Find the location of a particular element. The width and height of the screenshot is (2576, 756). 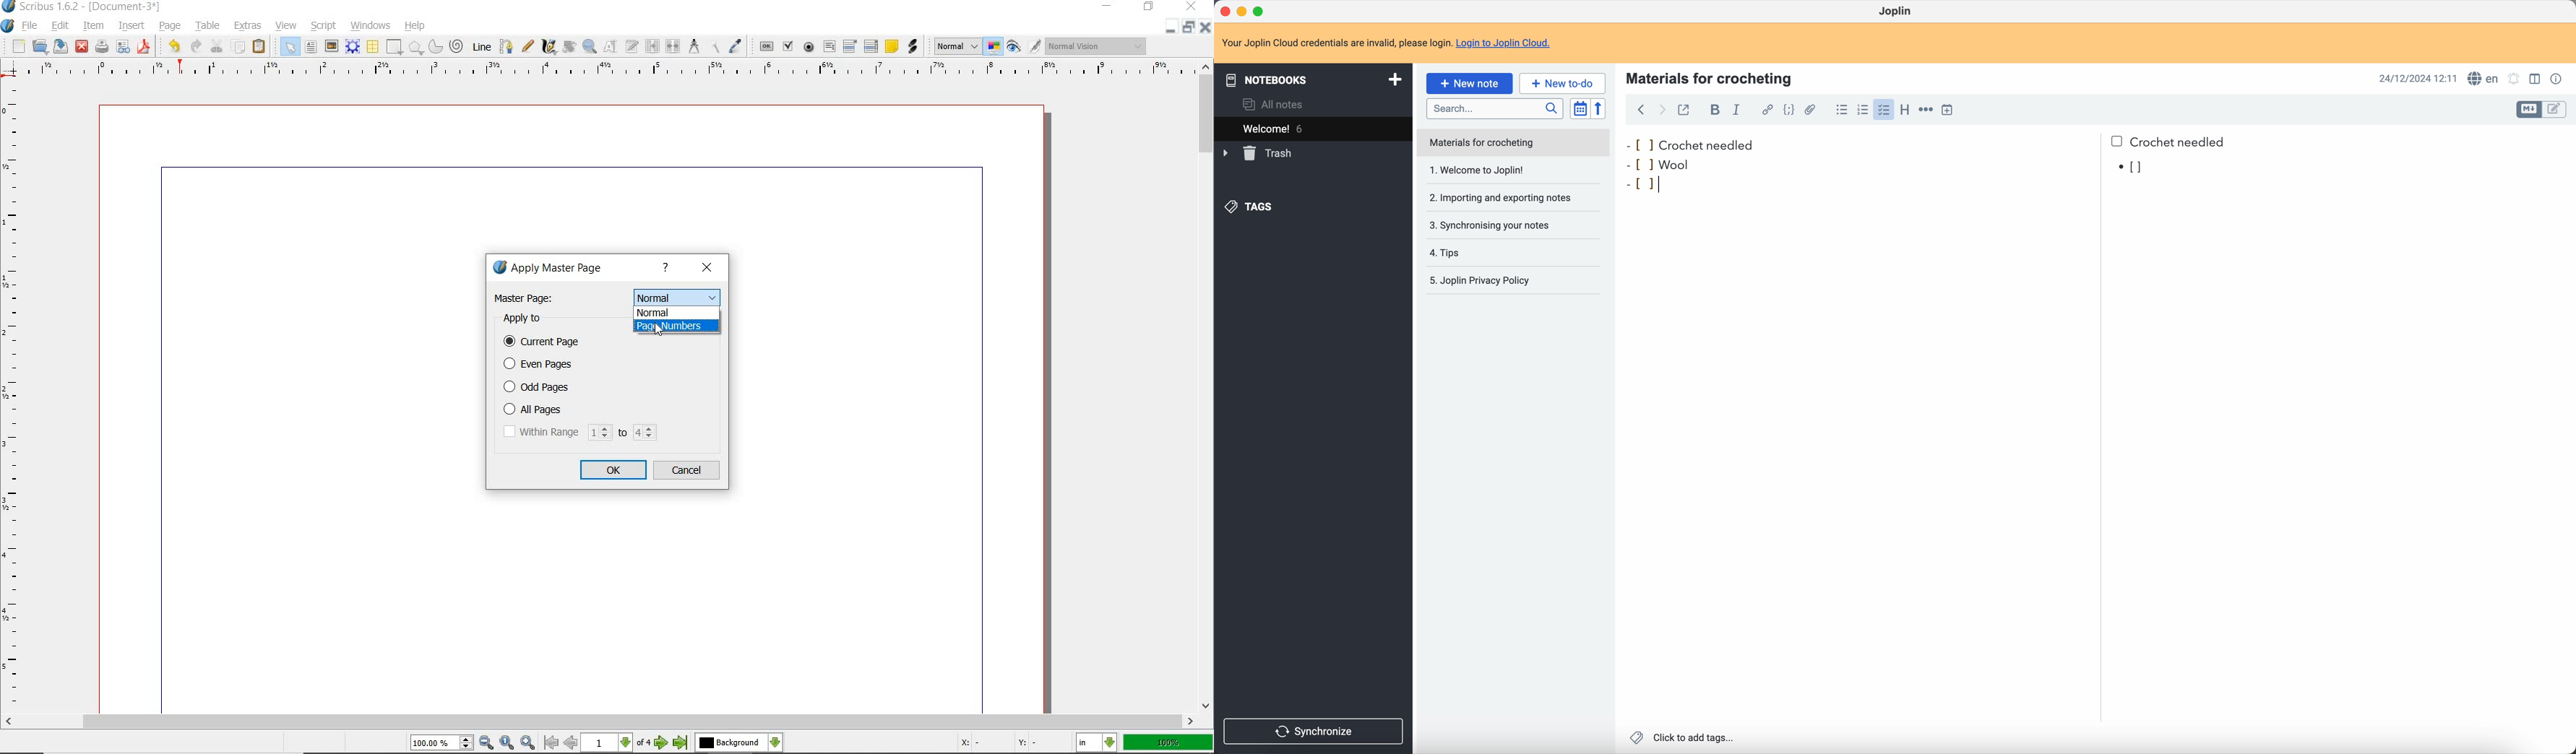

Scribus 1.62 - [Document-3*] is located at coordinates (88, 7).